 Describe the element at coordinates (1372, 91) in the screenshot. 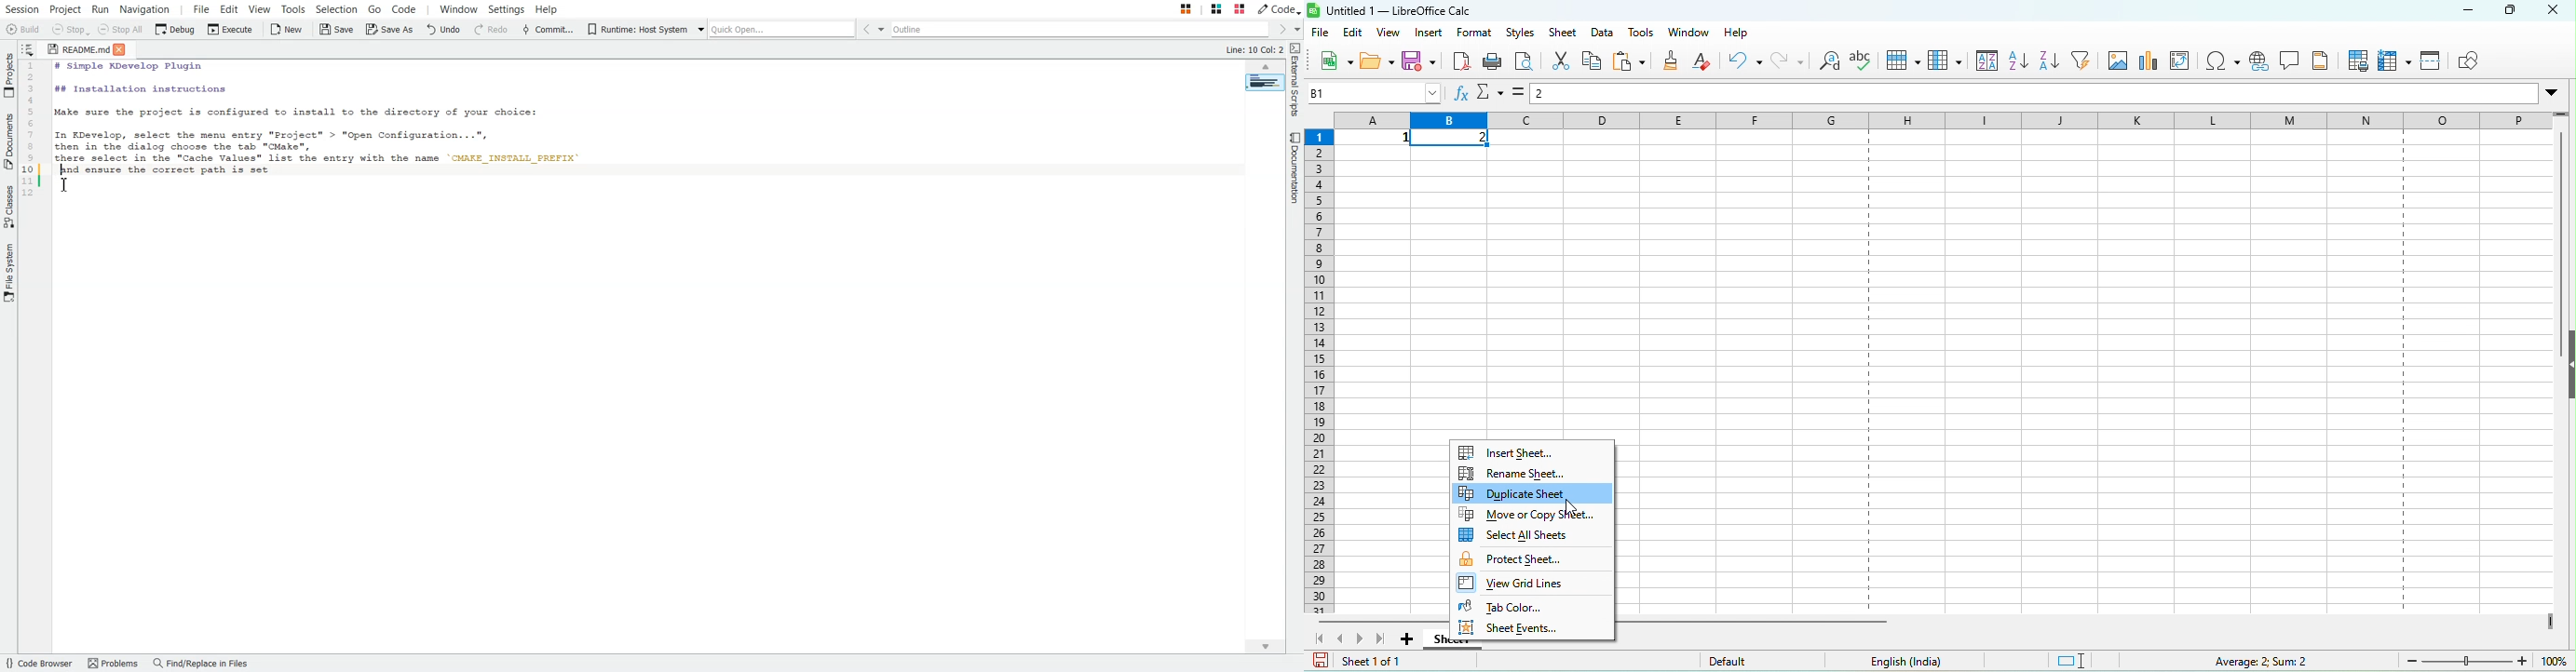

I see `name box` at that location.